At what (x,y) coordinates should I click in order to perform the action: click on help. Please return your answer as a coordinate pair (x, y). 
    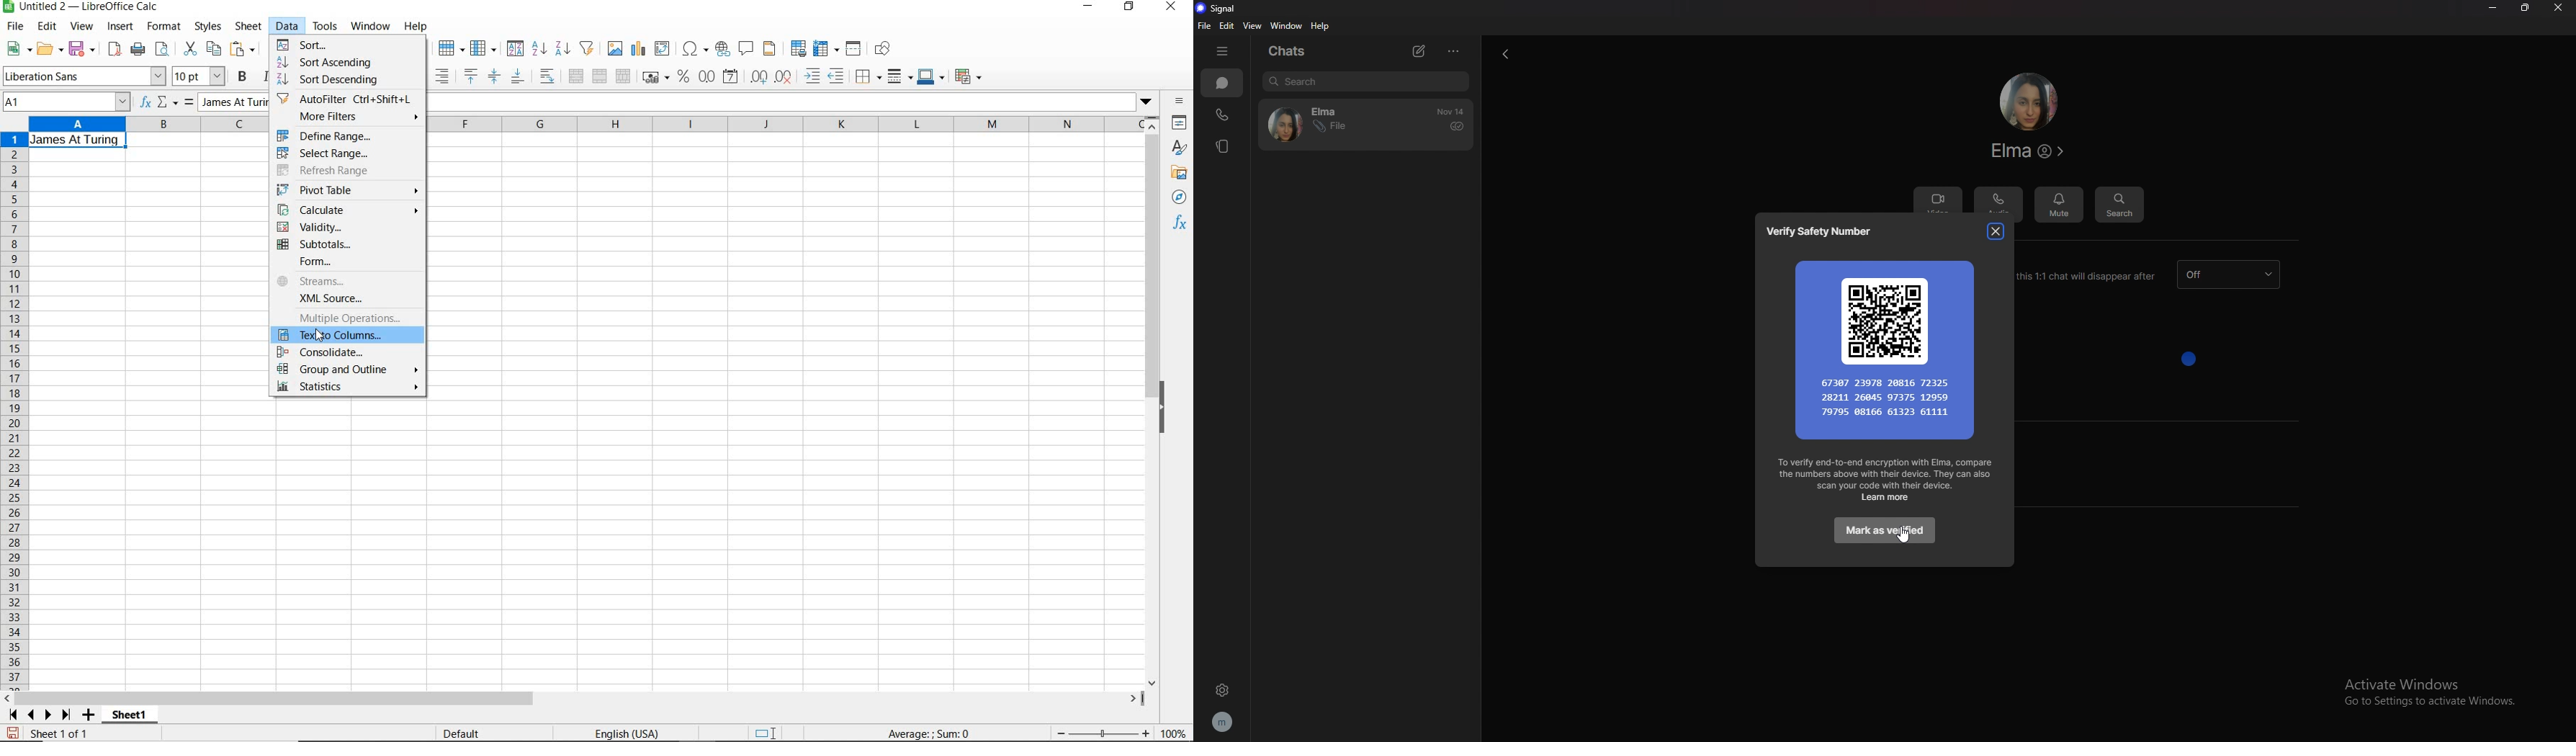
    Looking at the image, I should click on (1321, 27).